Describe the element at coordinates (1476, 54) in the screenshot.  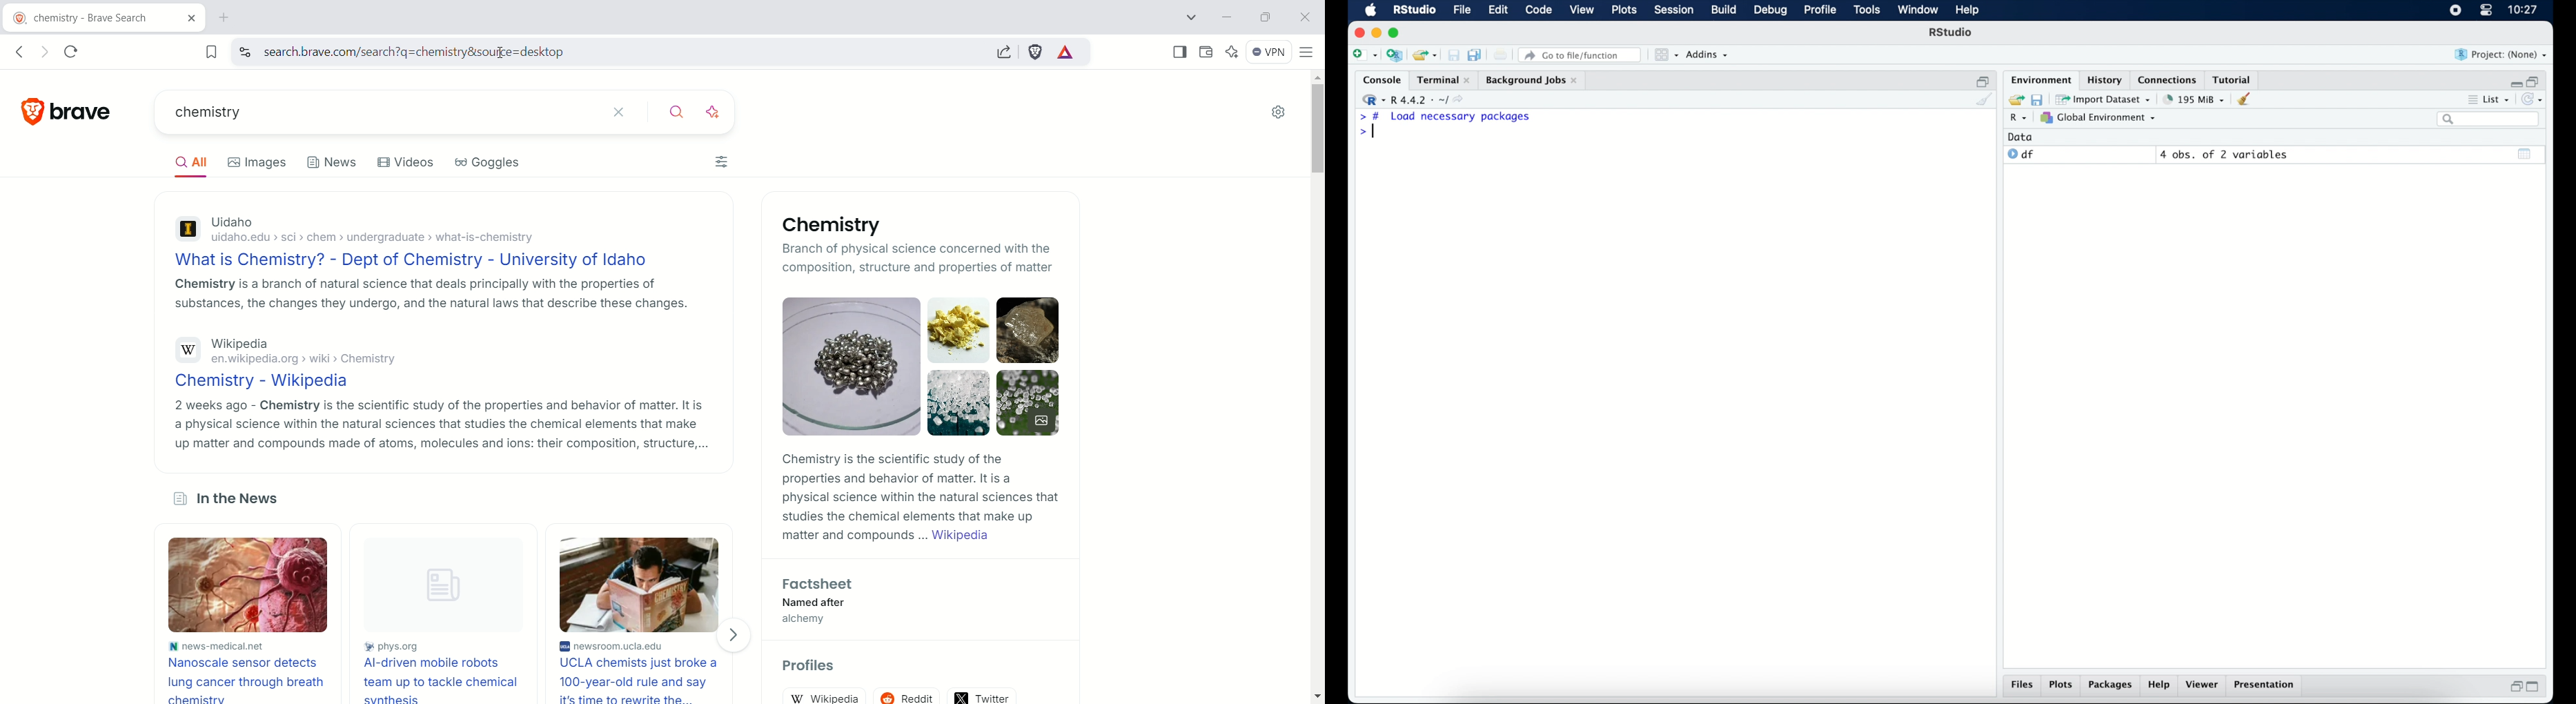
I see `save all documents ` at that location.